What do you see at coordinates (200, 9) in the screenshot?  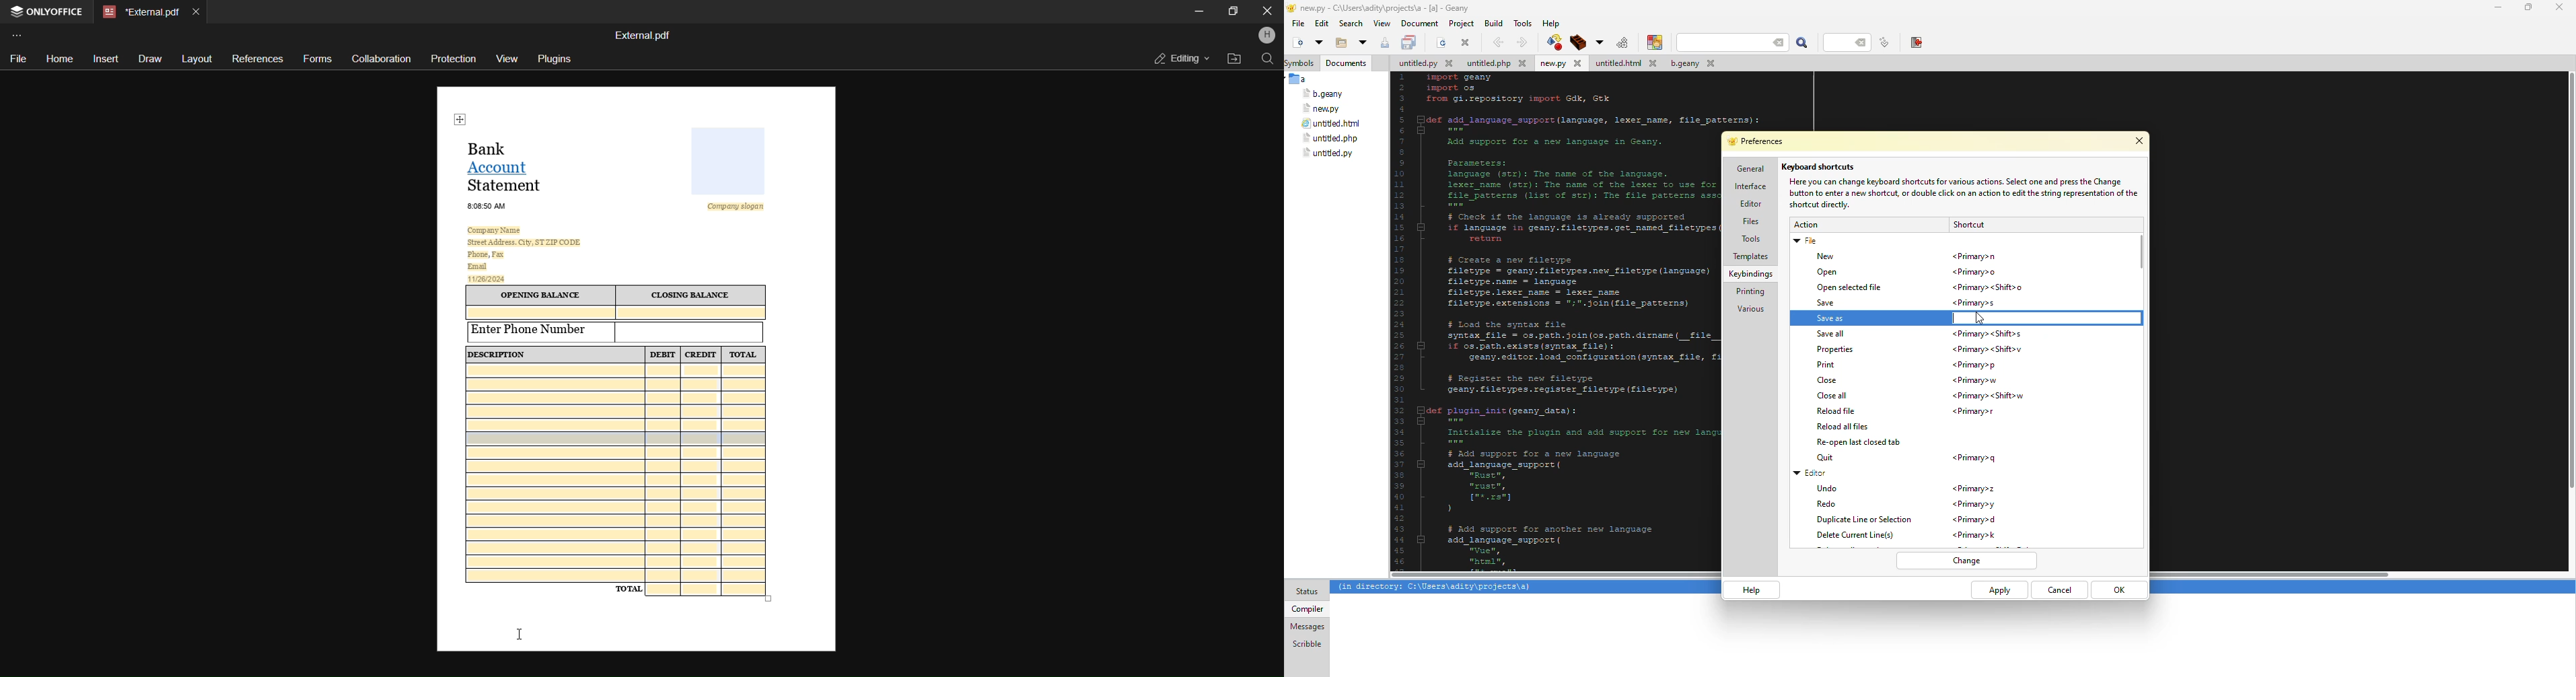 I see `close current open tab` at bounding box center [200, 9].